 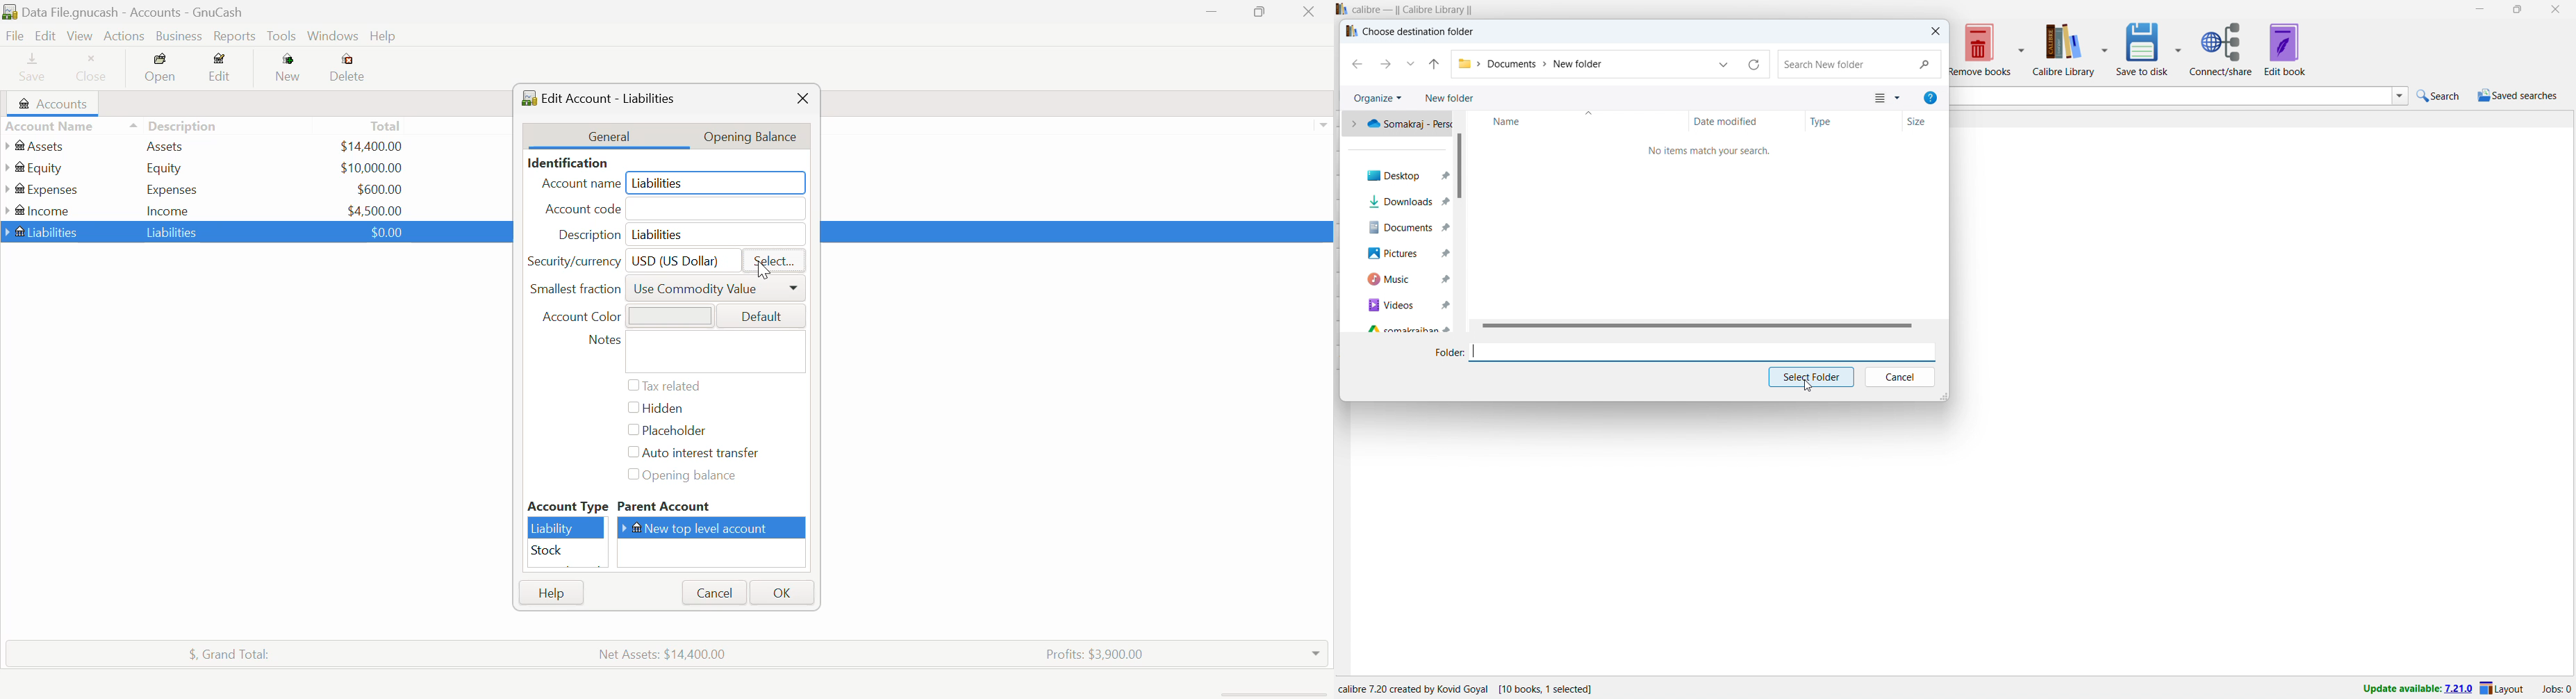 I want to click on view, so click(x=1887, y=98).